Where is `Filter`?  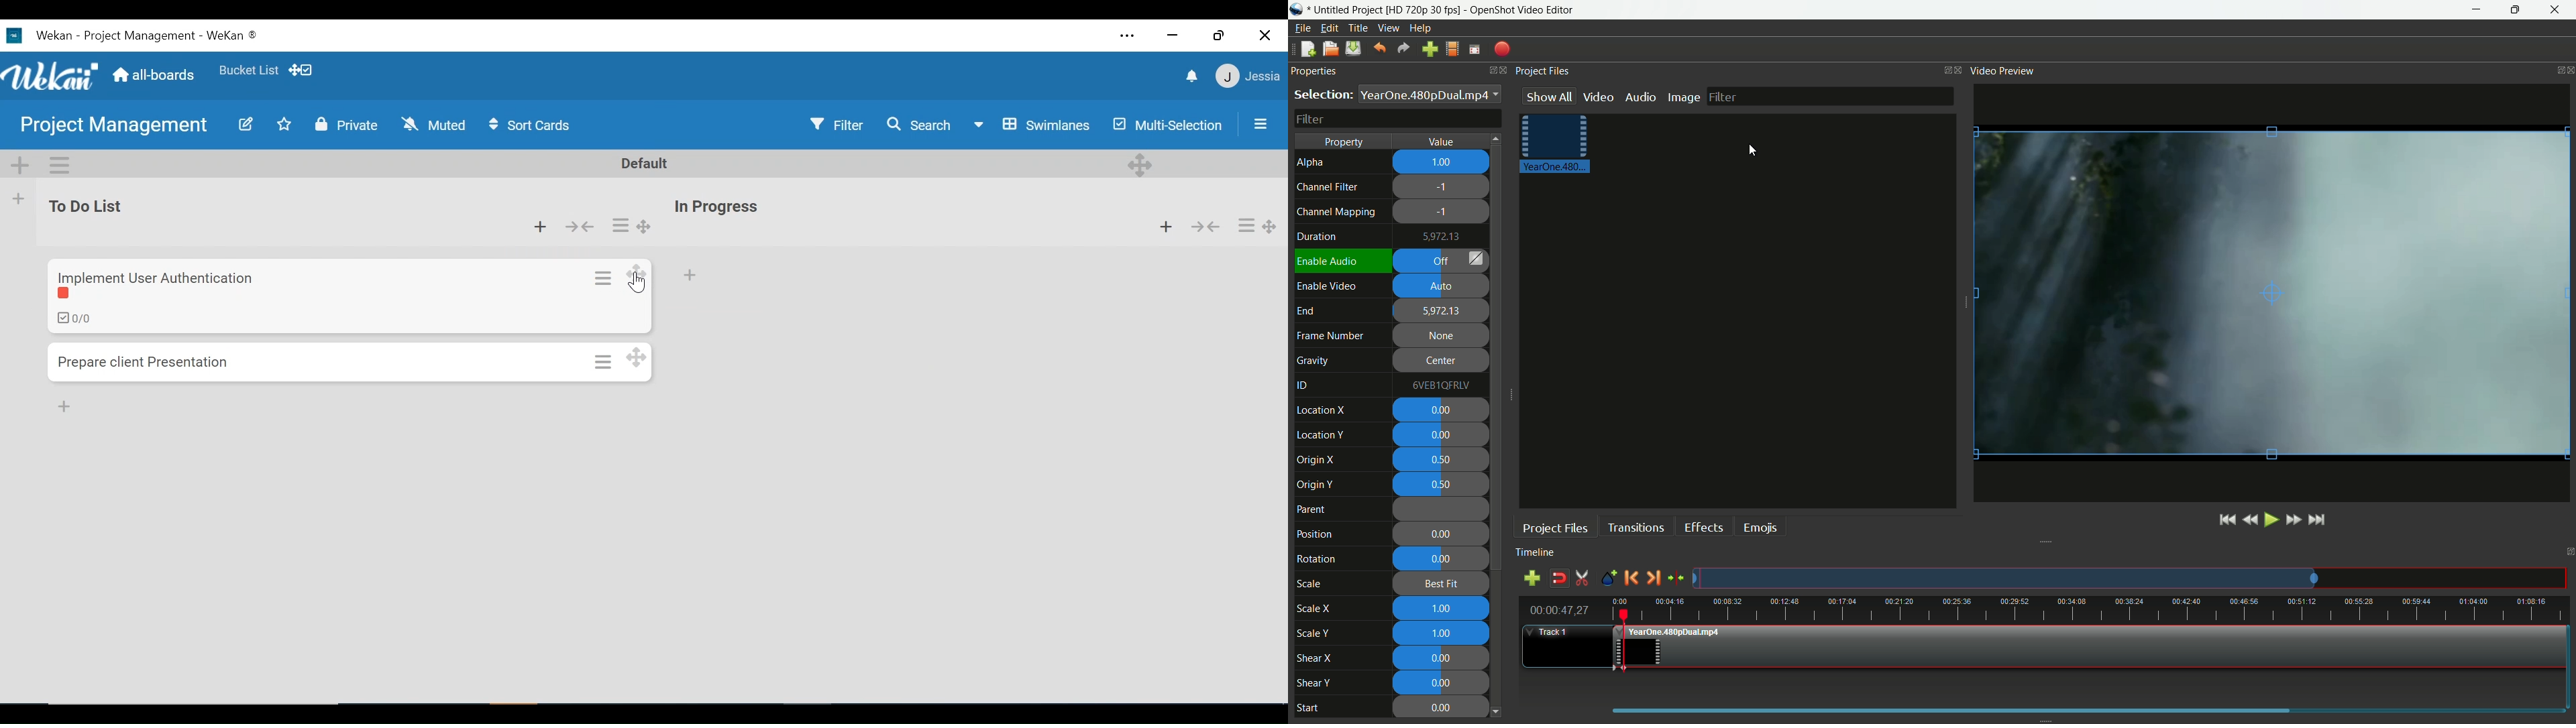
Filter is located at coordinates (838, 123).